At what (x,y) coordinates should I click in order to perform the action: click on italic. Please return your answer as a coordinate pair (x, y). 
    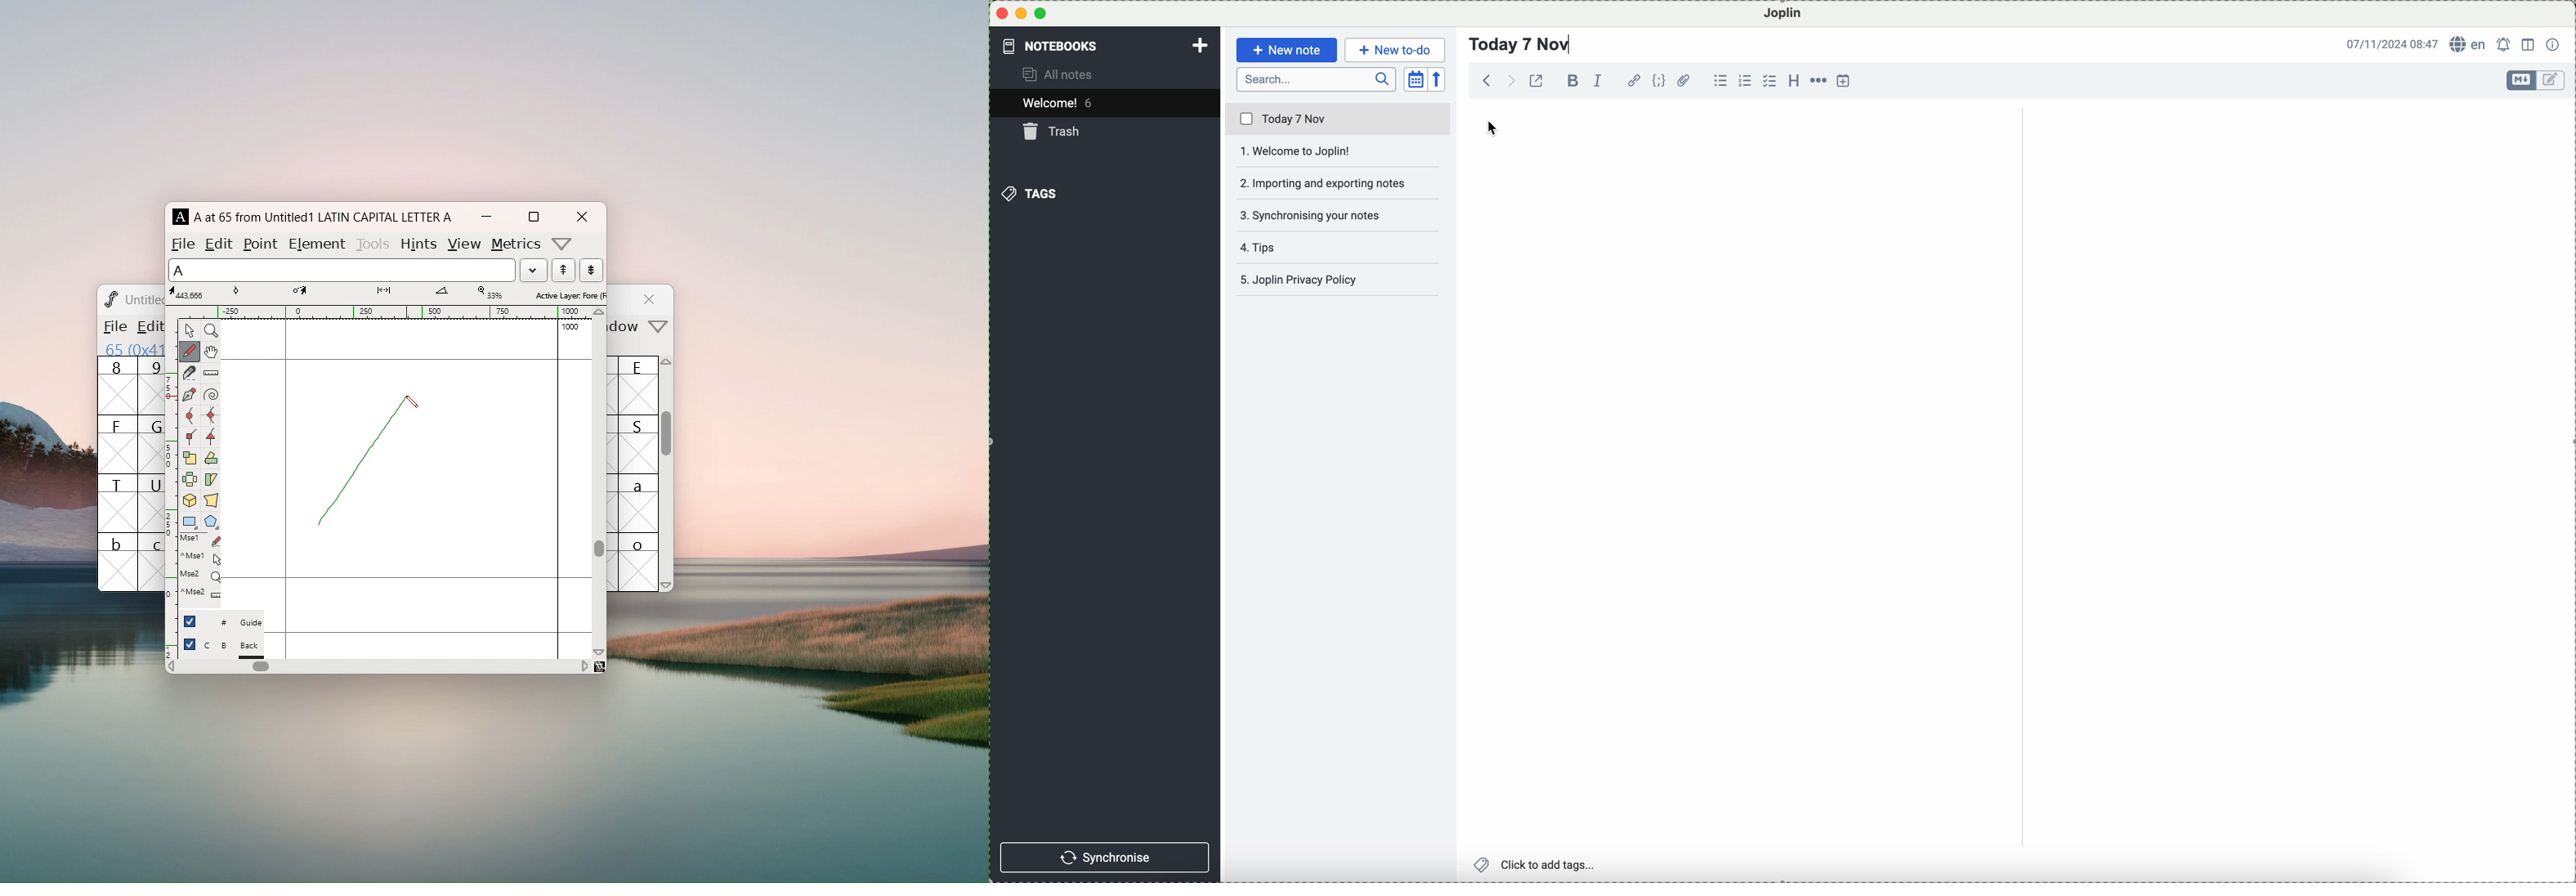
    Looking at the image, I should click on (1598, 81).